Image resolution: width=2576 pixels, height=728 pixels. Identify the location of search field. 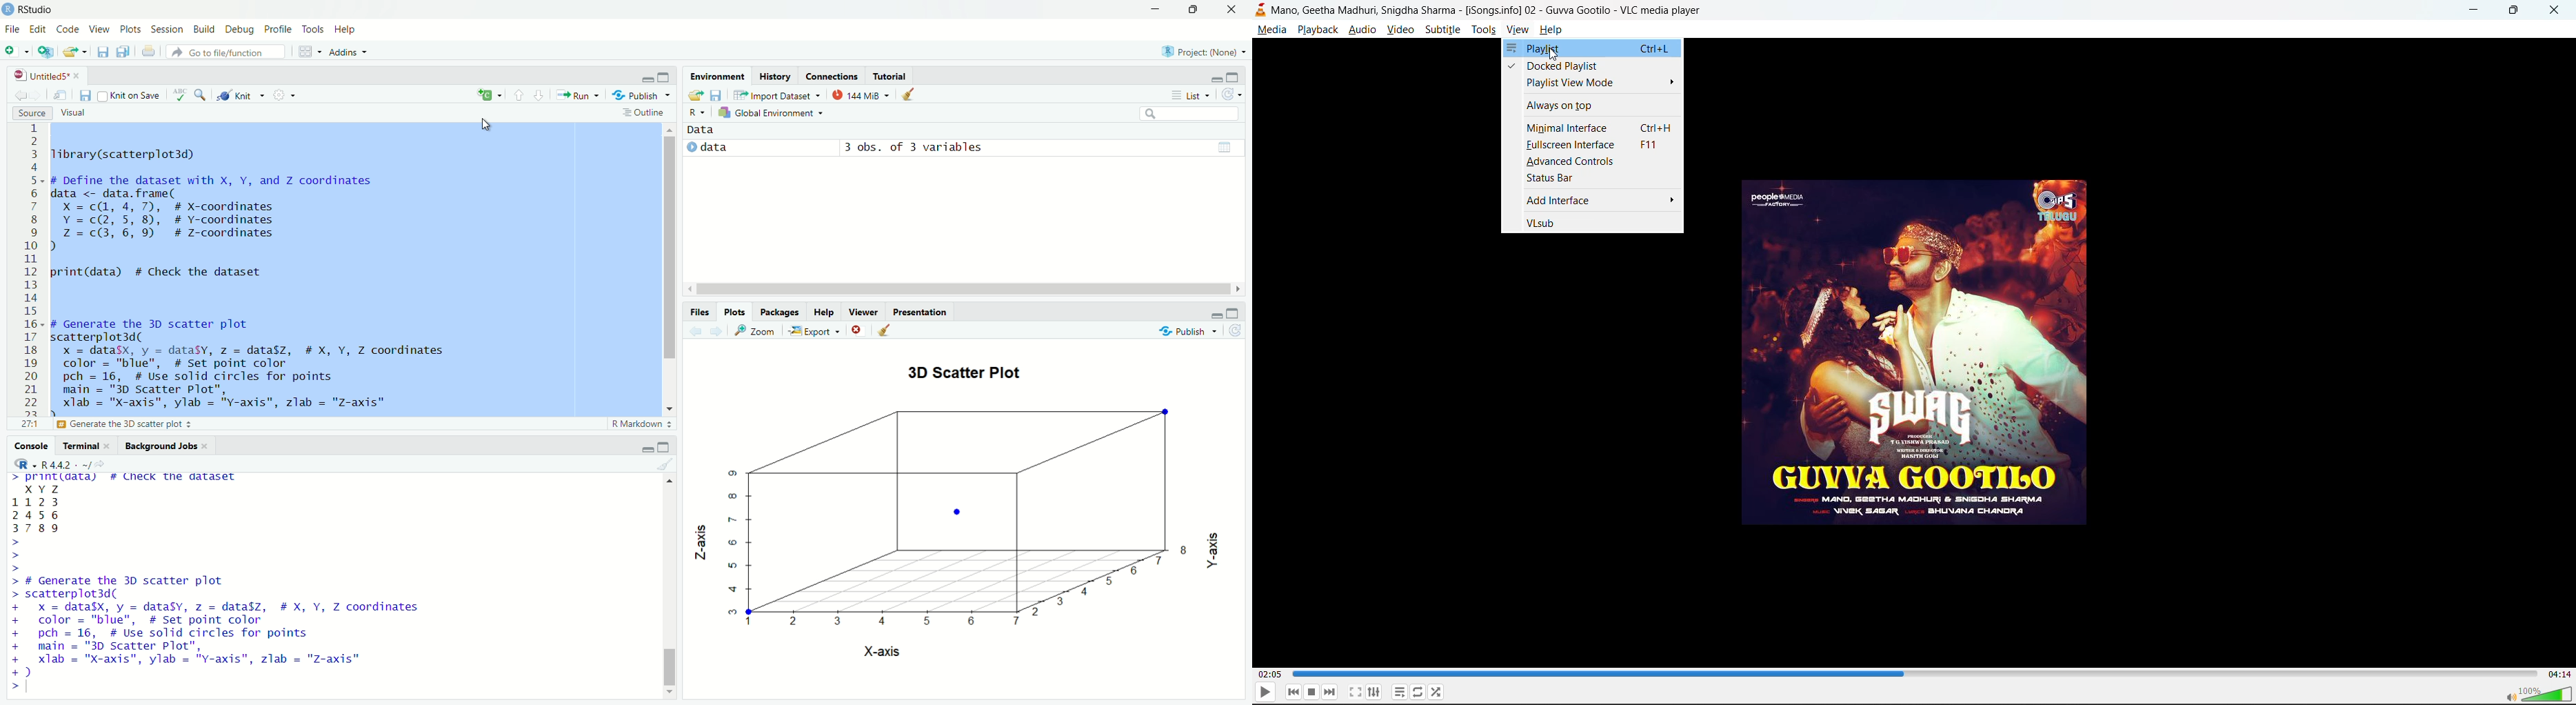
(1189, 114).